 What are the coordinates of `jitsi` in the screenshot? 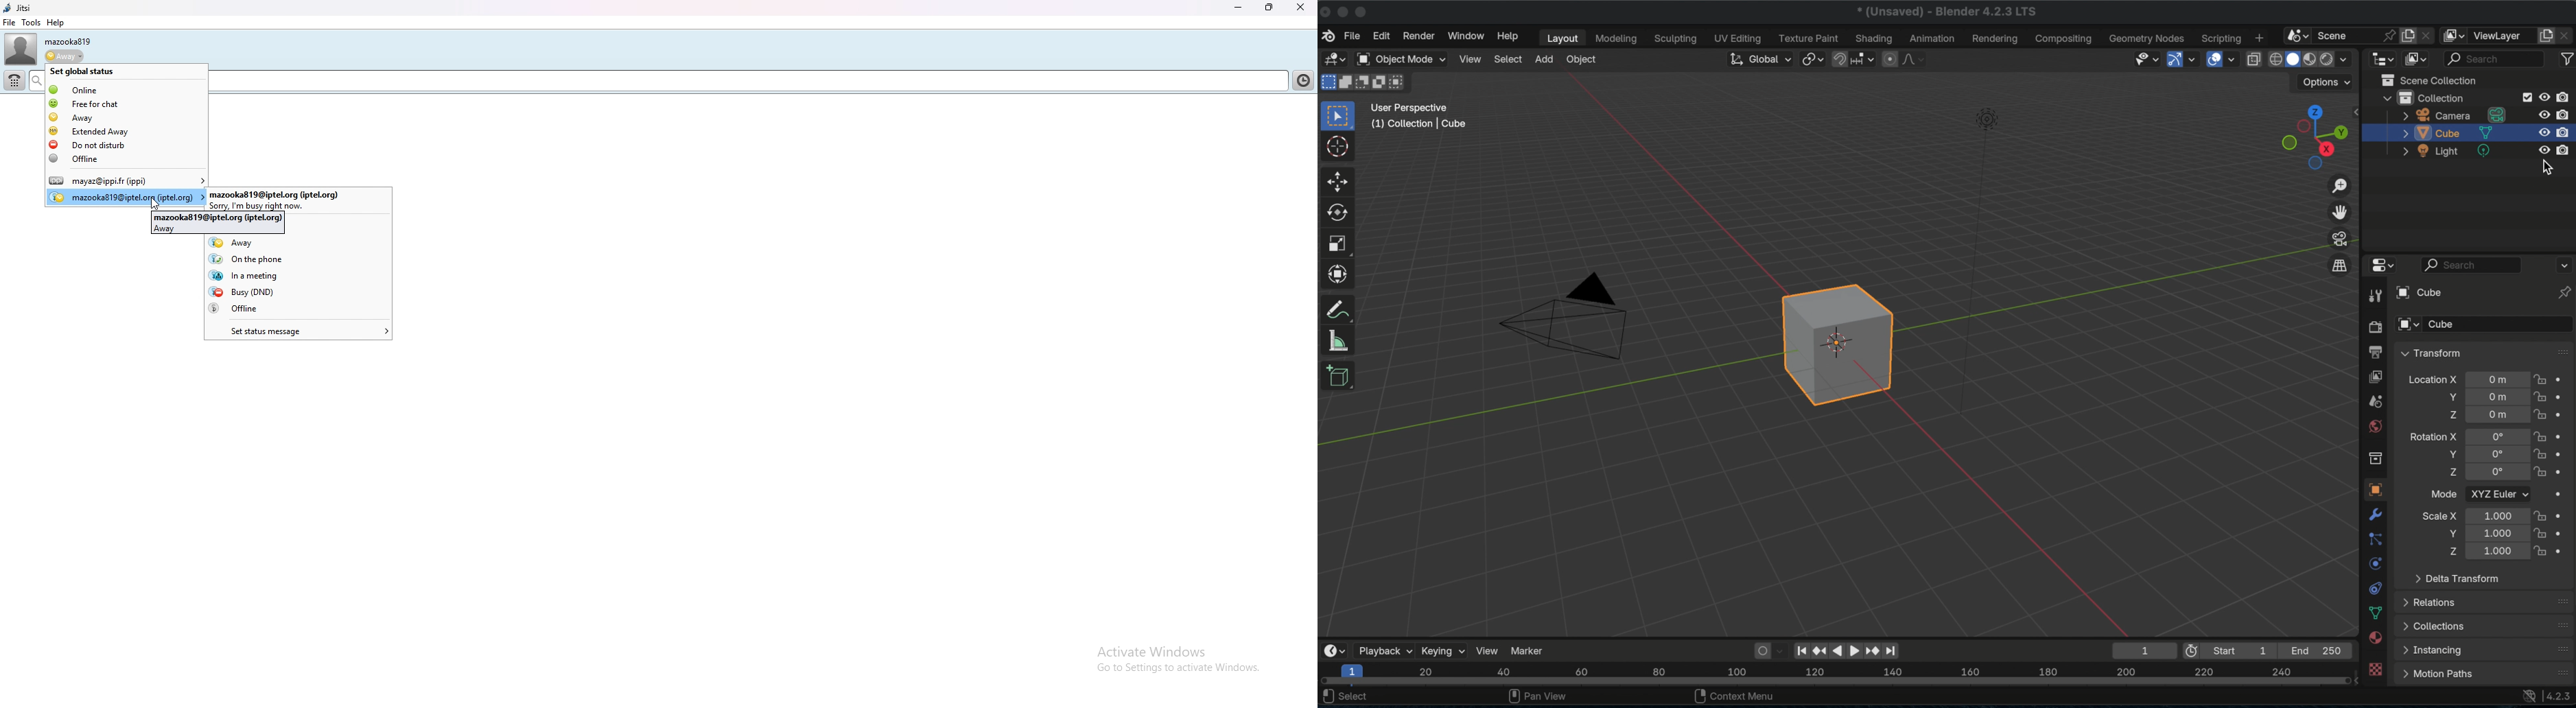 It's located at (17, 8).